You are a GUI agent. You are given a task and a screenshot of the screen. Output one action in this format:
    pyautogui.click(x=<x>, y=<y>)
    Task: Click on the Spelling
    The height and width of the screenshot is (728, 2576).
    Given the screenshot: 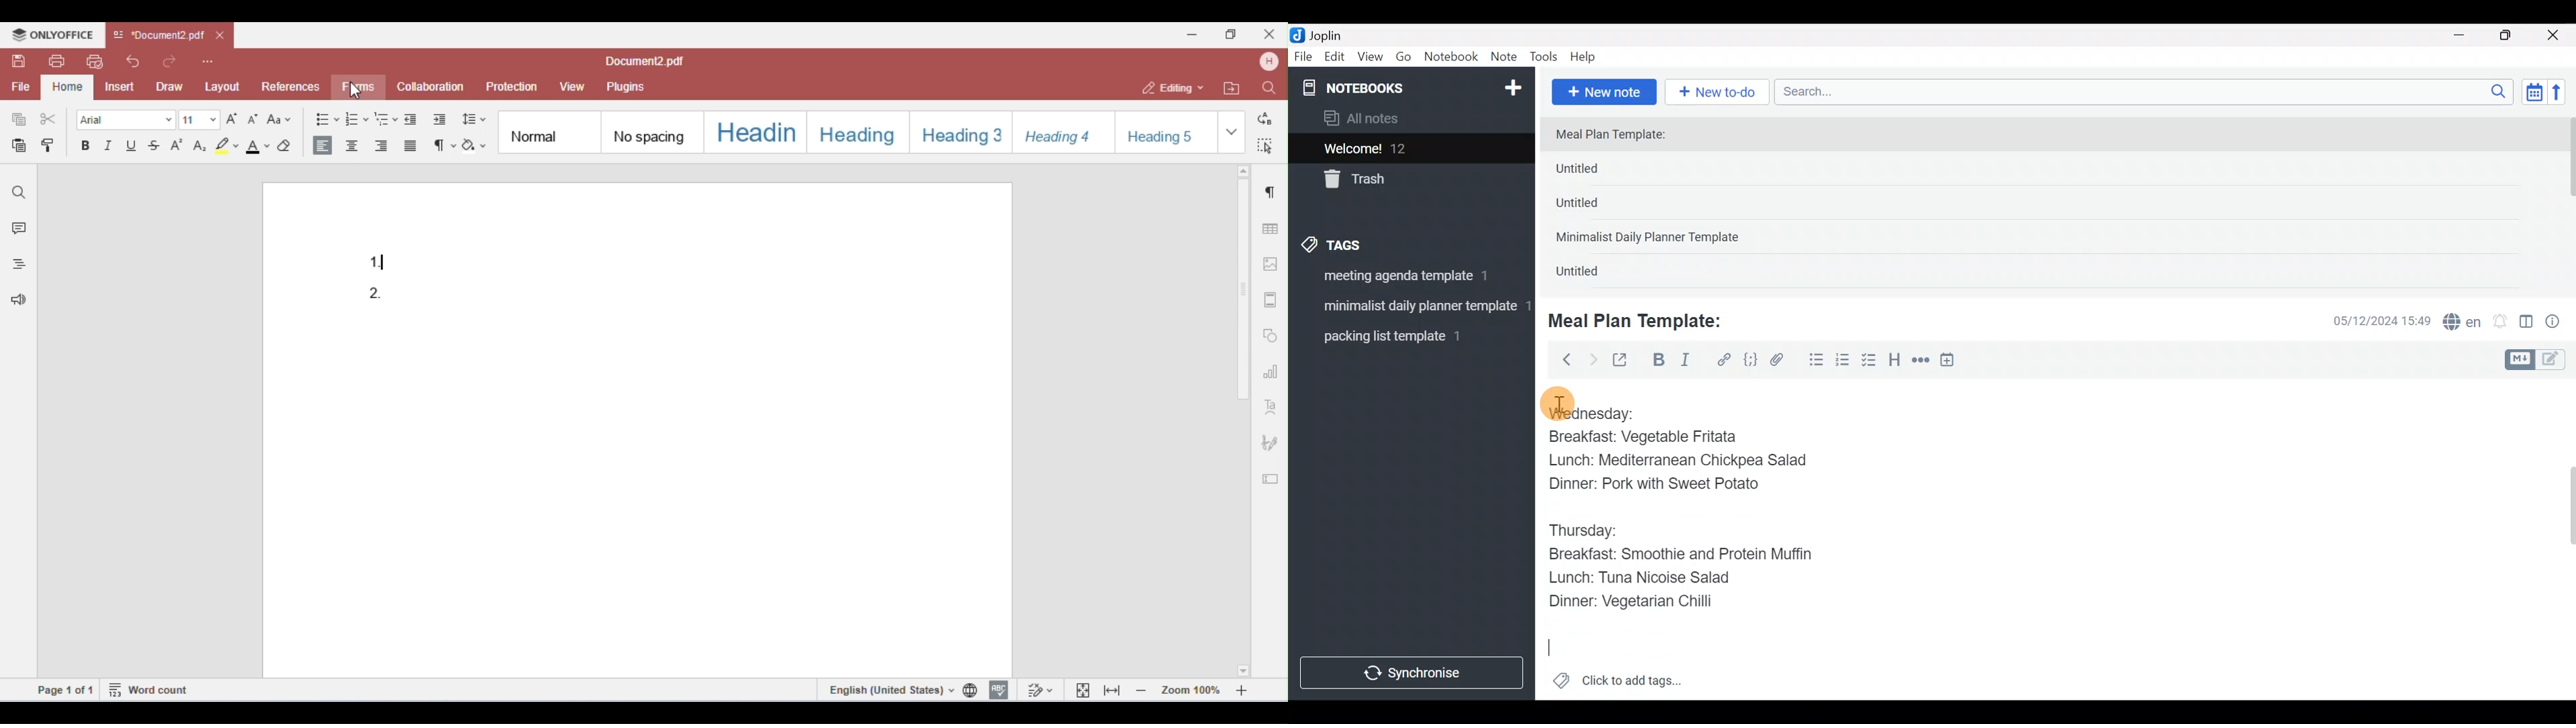 What is the action you would take?
    pyautogui.click(x=2463, y=323)
    